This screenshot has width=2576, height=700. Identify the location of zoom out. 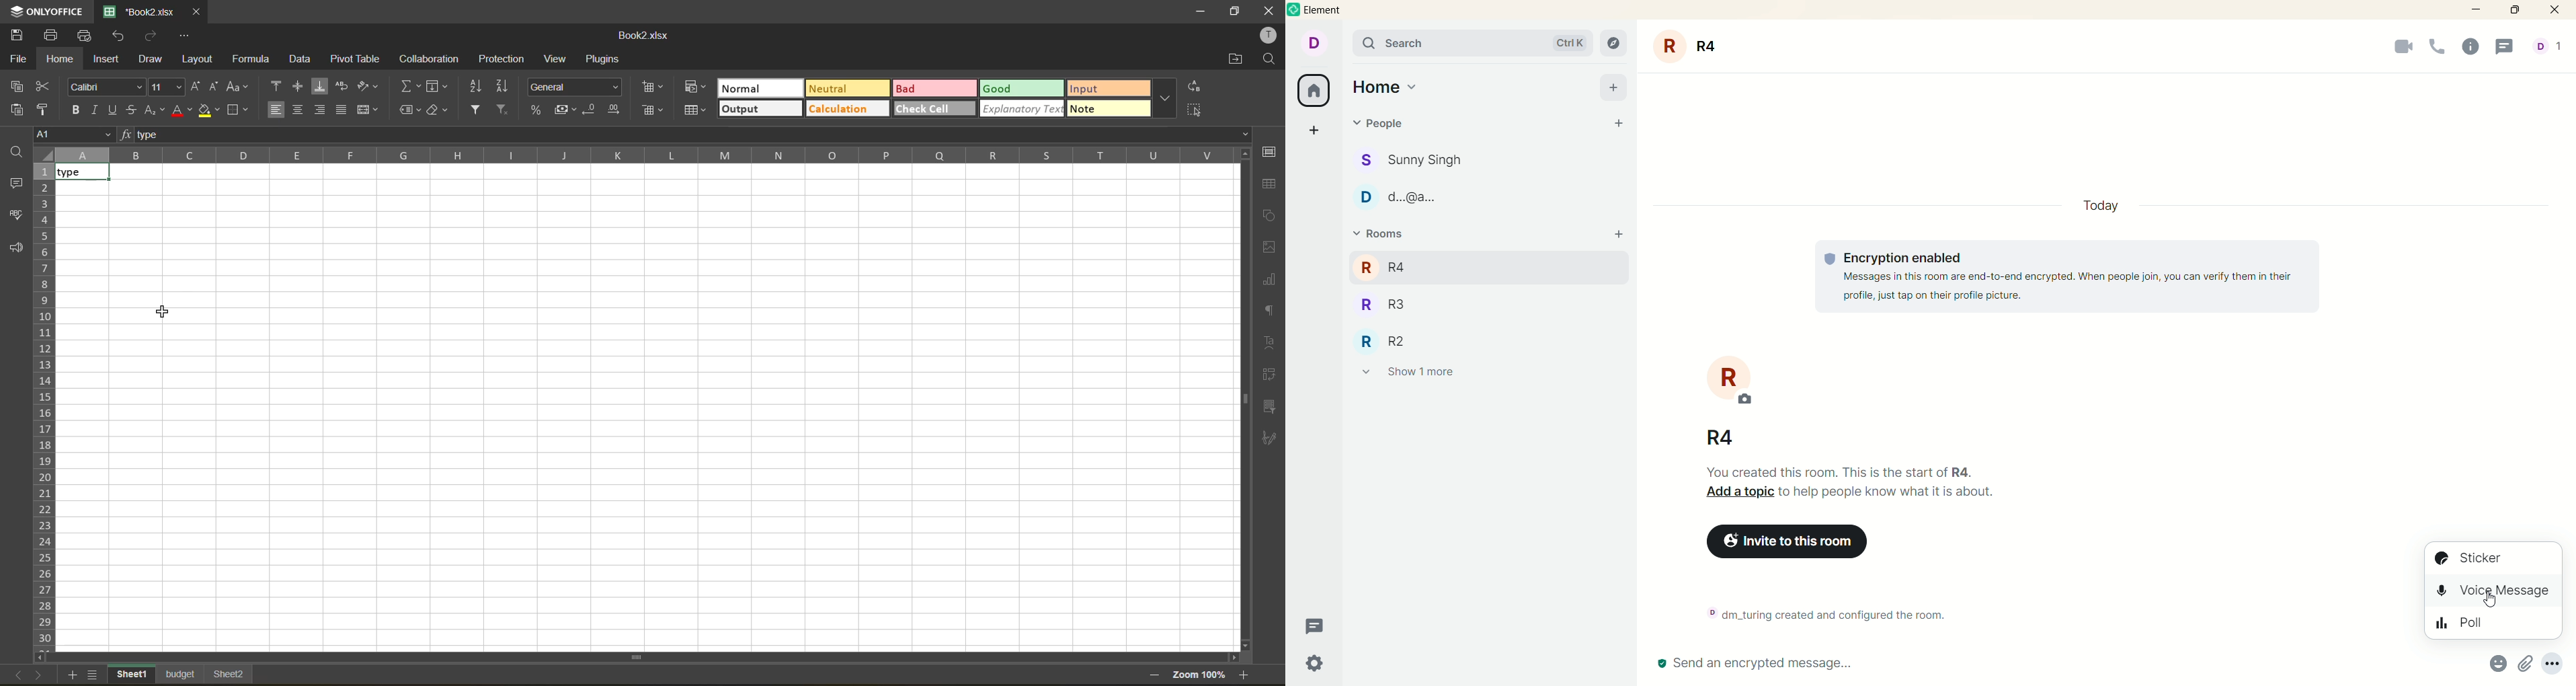
(1153, 675).